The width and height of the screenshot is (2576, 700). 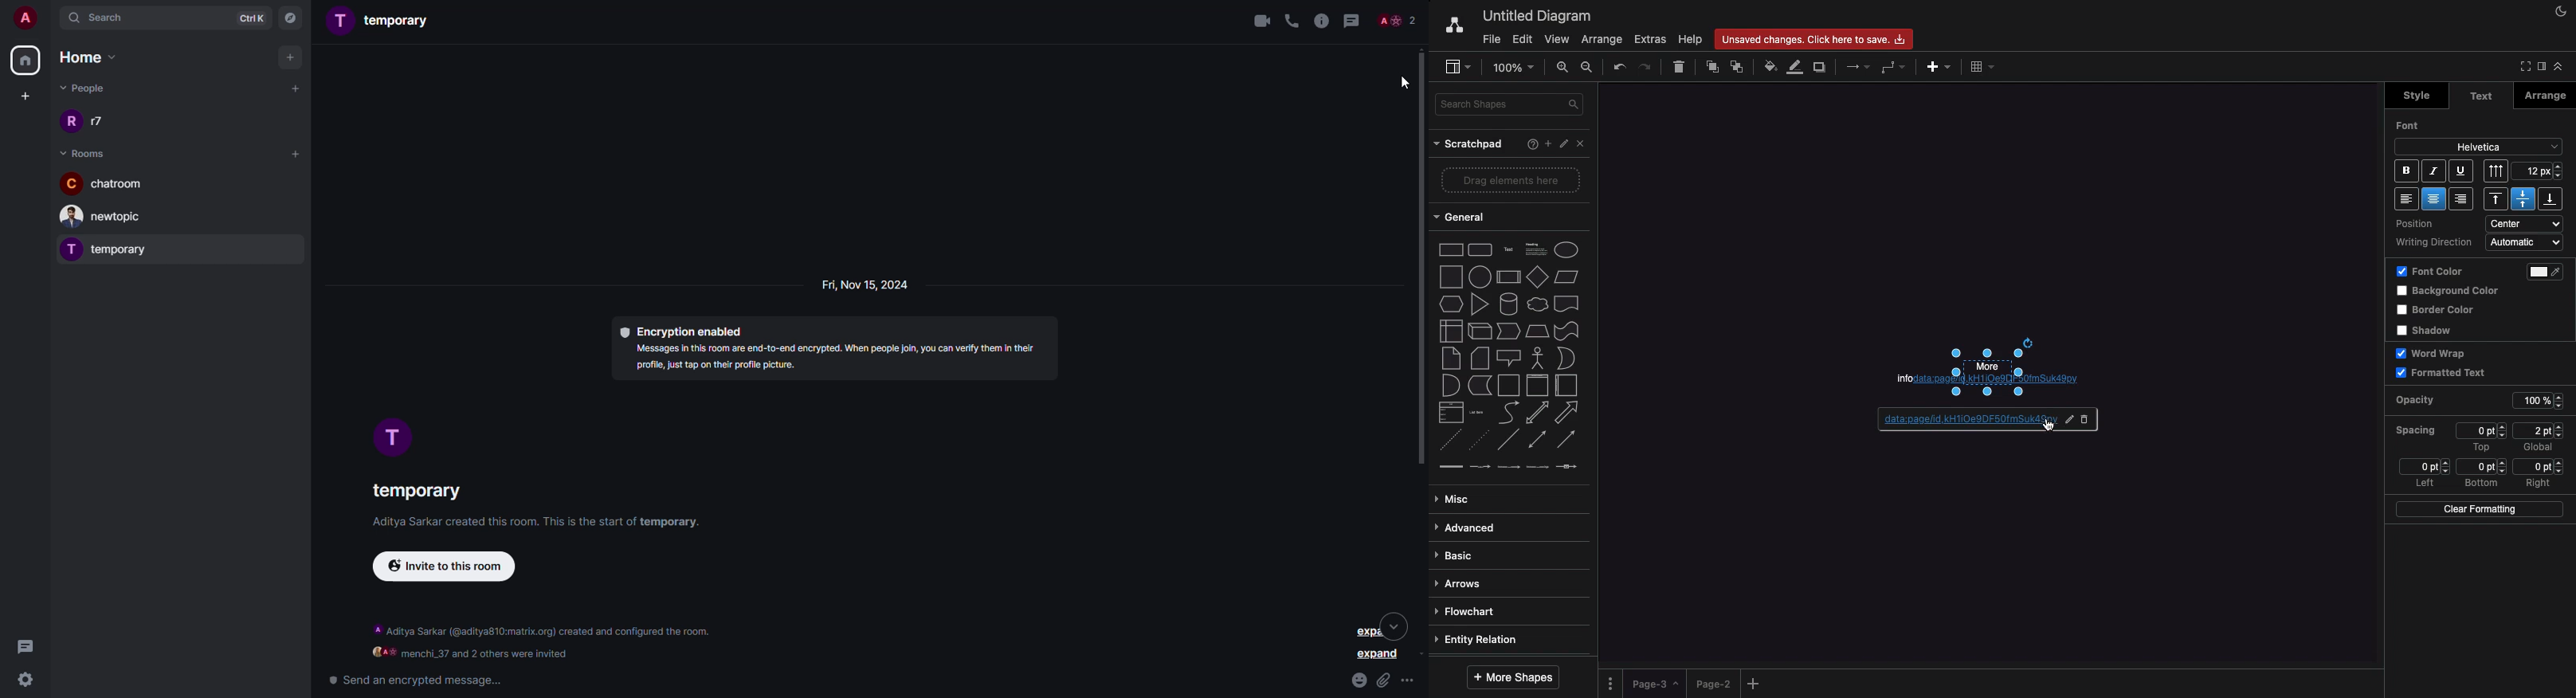 What do you see at coordinates (1532, 16) in the screenshot?
I see `Untitled diagram` at bounding box center [1532, 16].